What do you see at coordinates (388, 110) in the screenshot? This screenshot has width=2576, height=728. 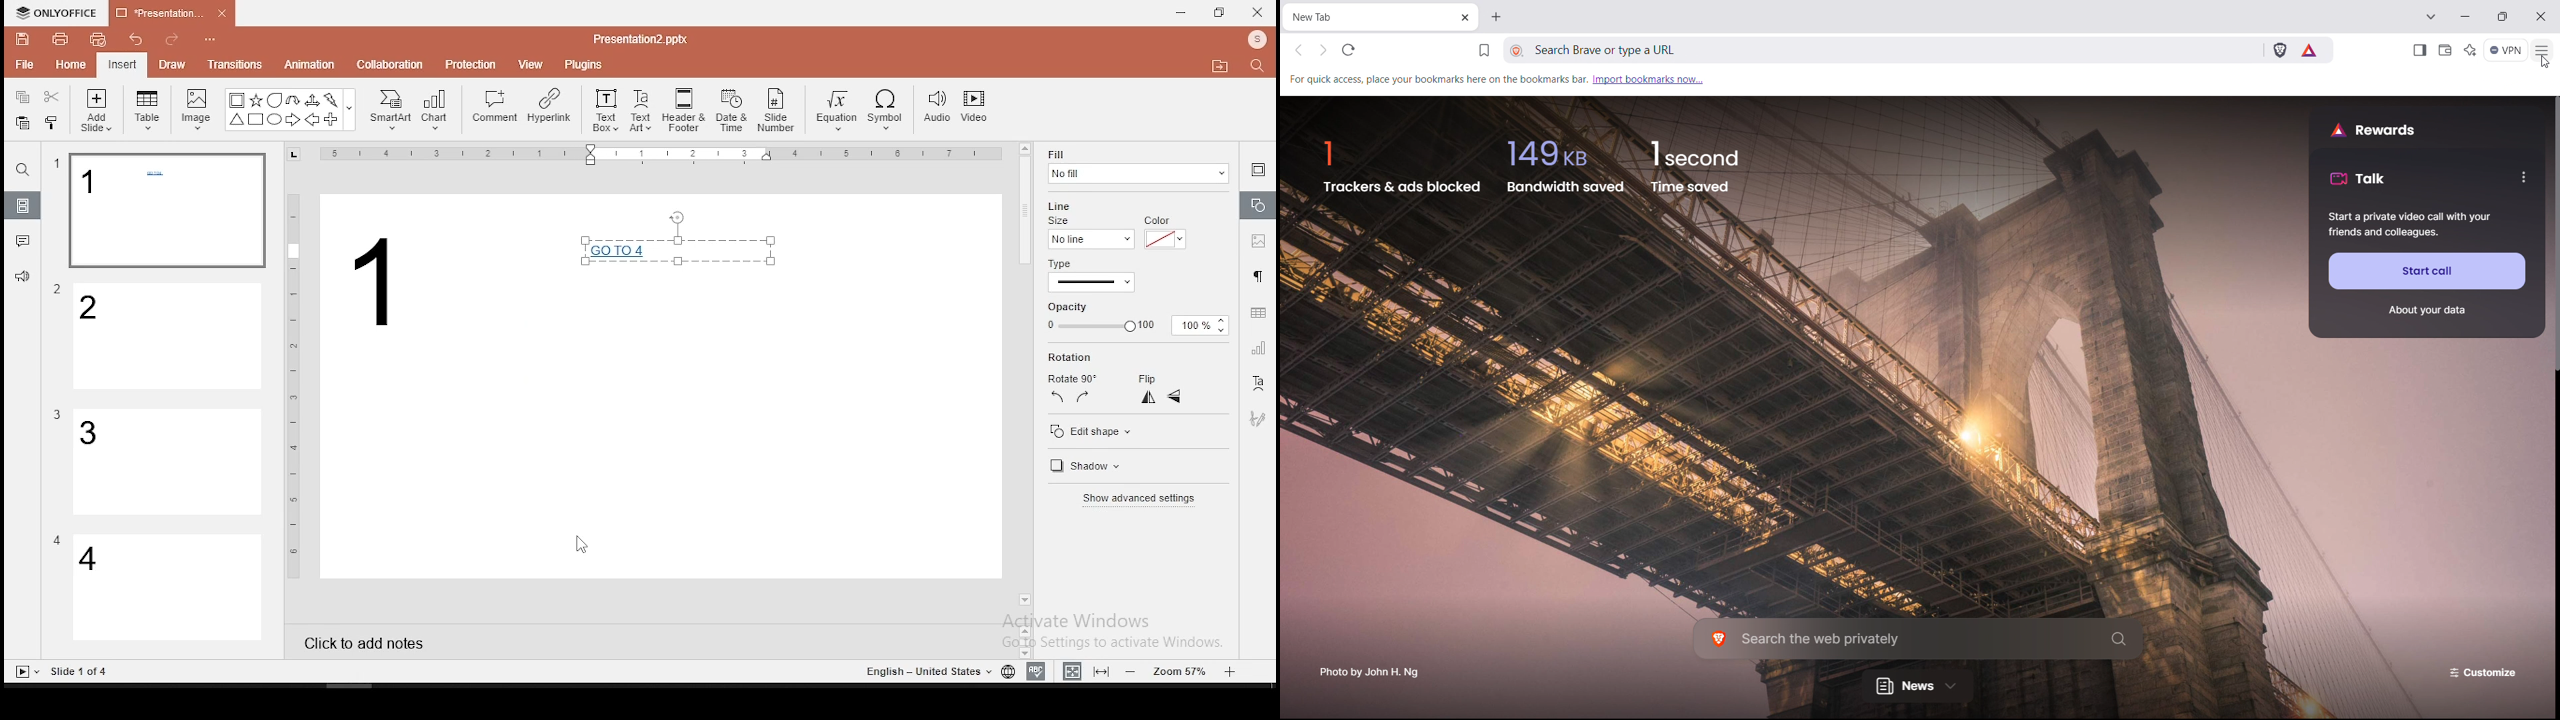 I see `smart` at bounding box center [388, 110].